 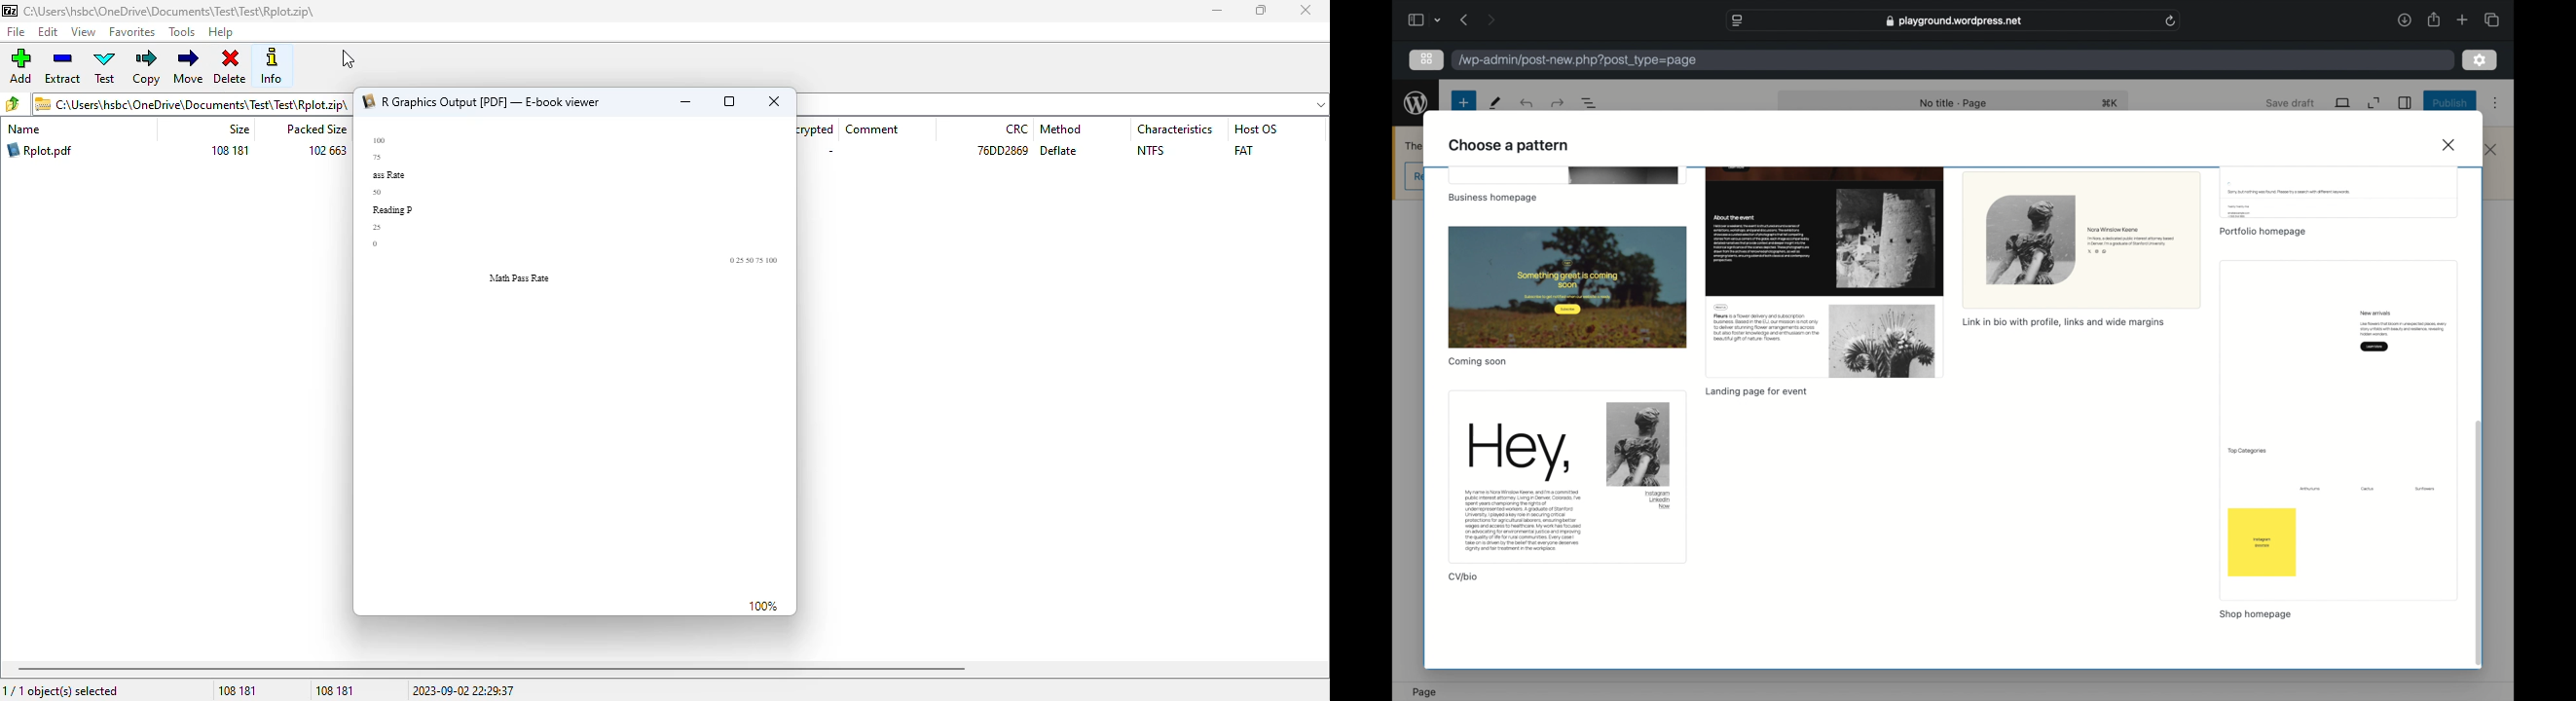 I want to click on R Graphics Output [PDF] — E-book viewer, so click(x=487, y=102).